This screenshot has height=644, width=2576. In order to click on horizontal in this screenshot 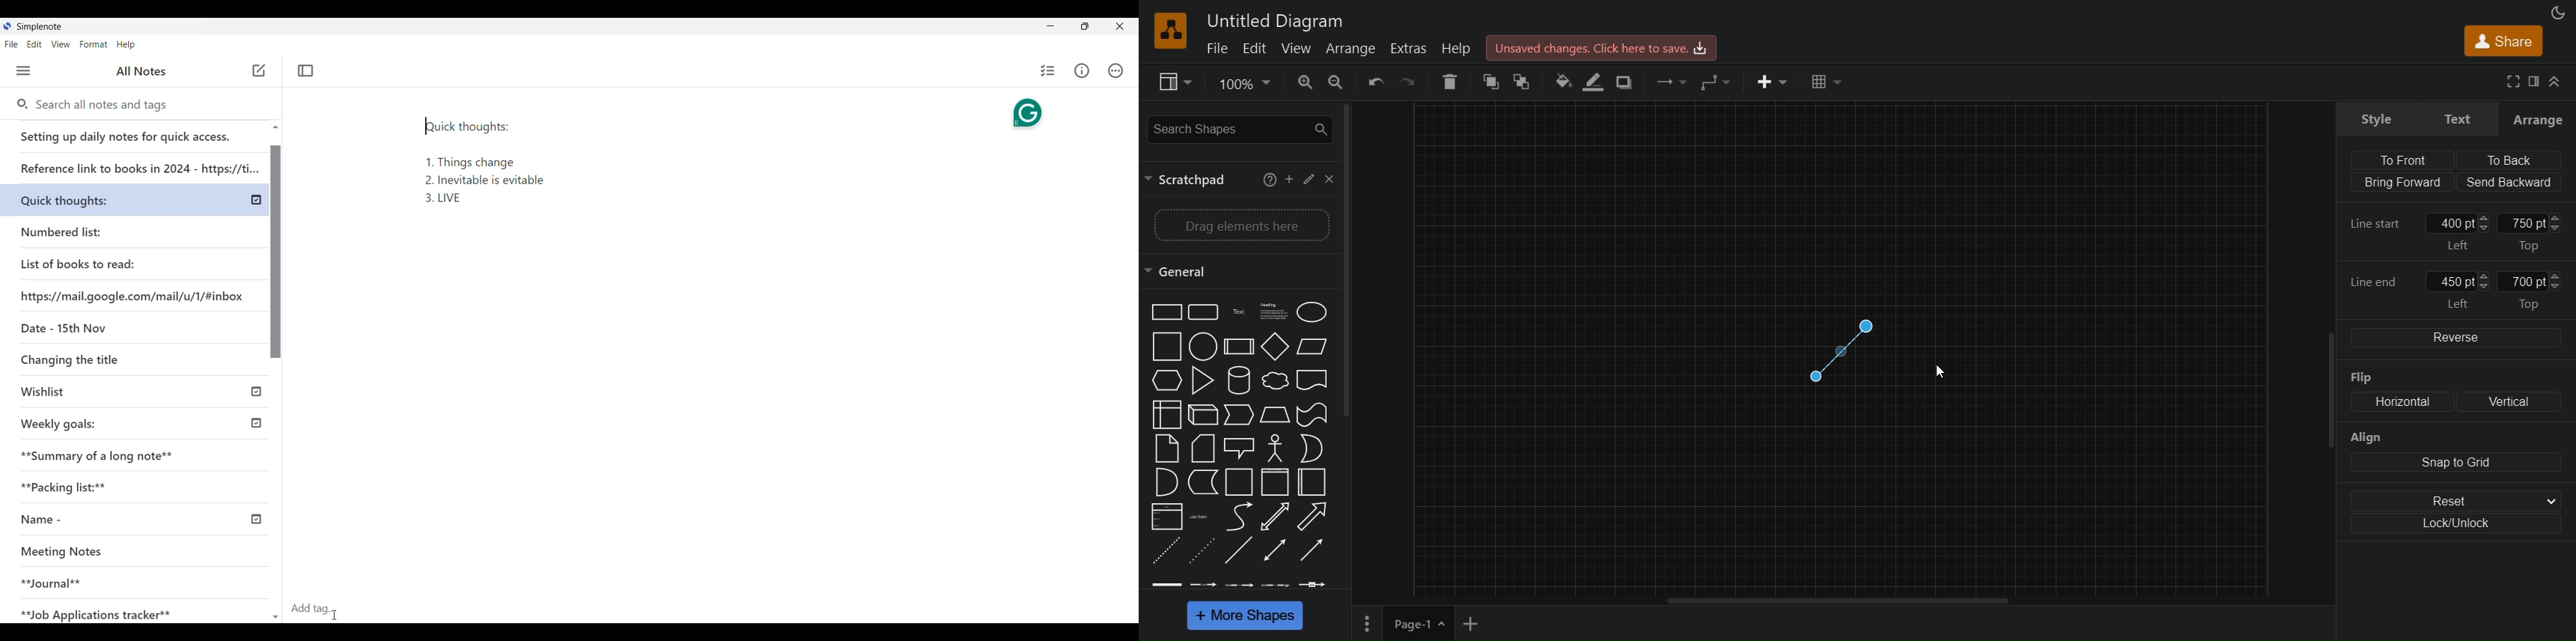, I will do `click(2395, 402)`.